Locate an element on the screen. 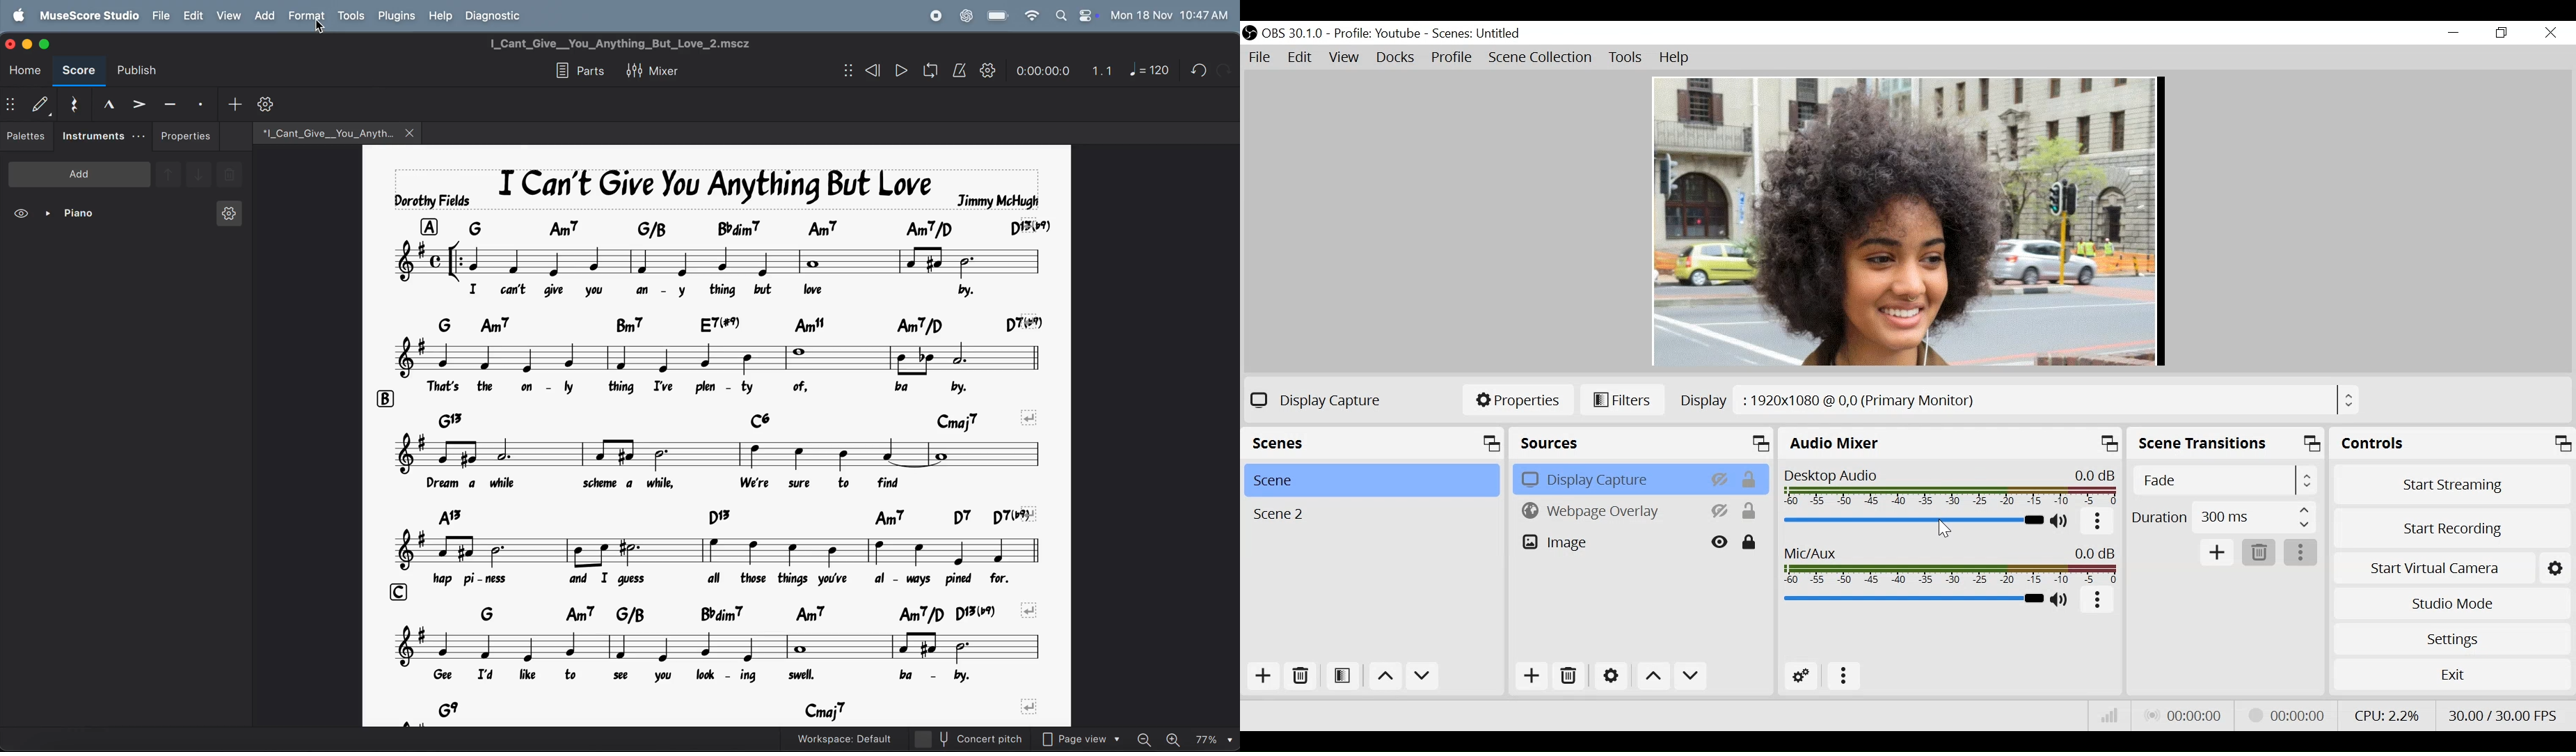 Image resolution: width=2576 pixels, height=756 pixels. minimize is located at coordinates (29, 43).